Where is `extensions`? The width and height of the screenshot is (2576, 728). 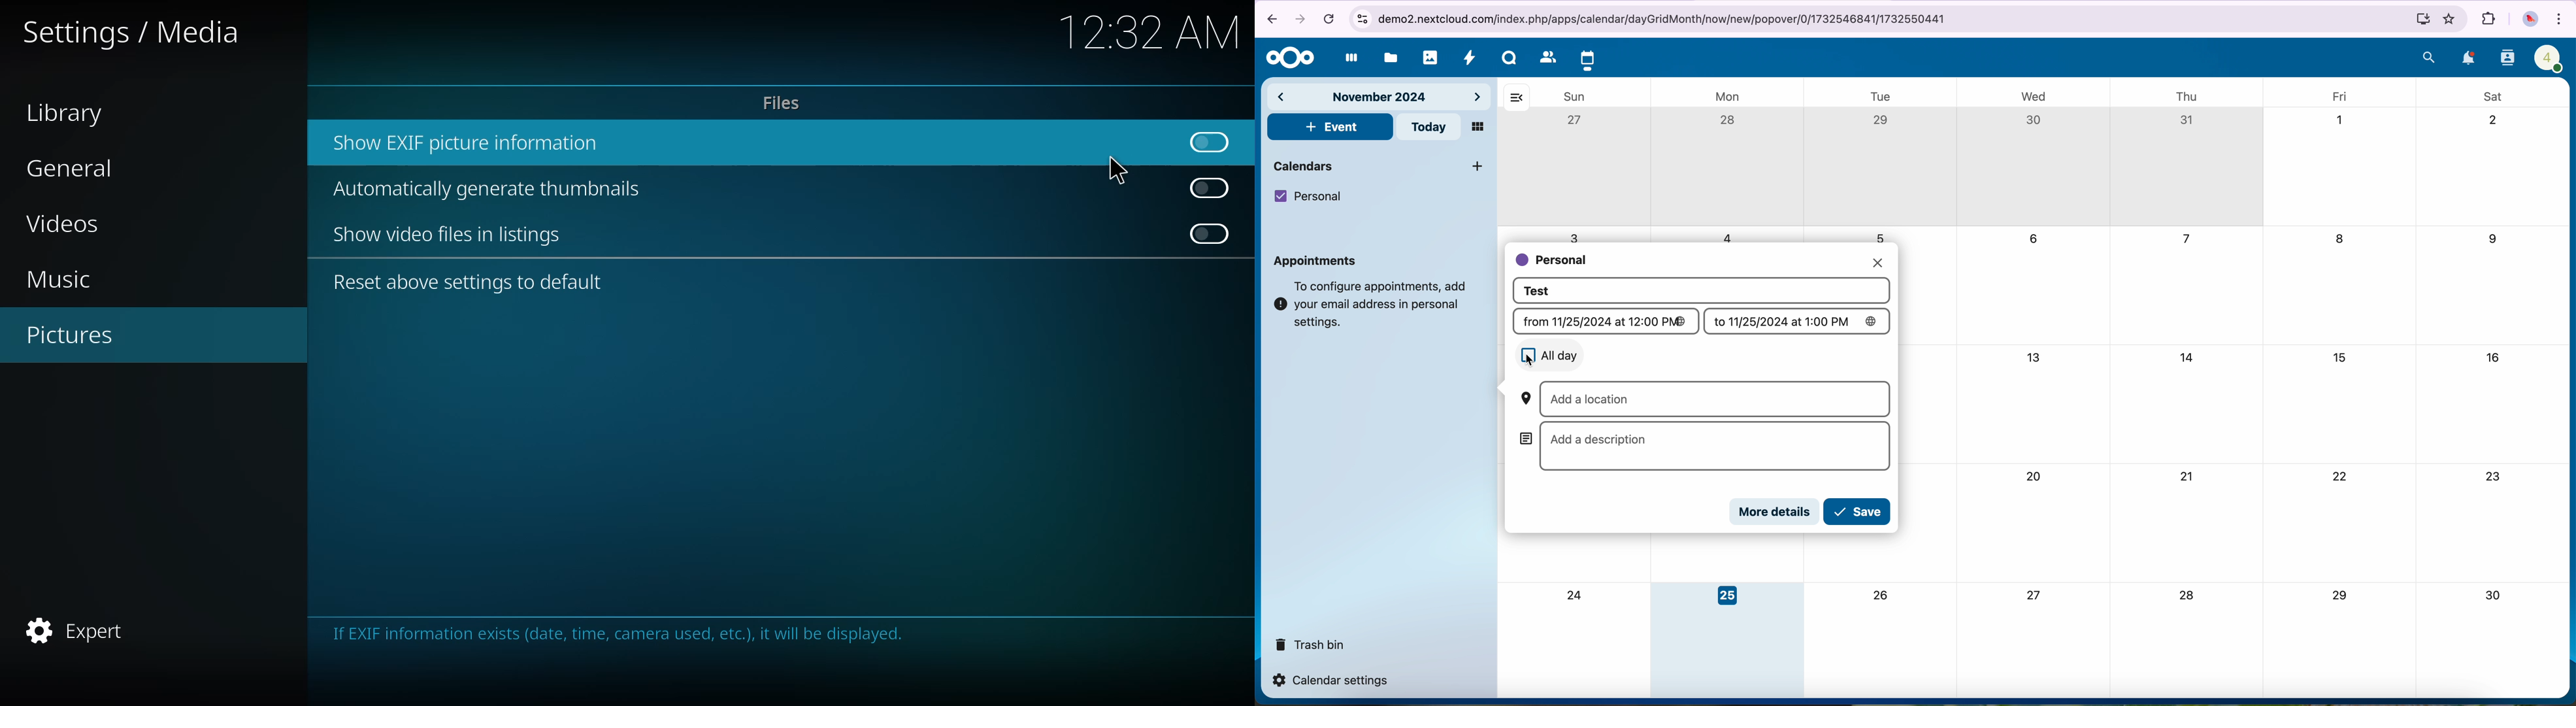 extensions is located at coordinates (2487, 19).